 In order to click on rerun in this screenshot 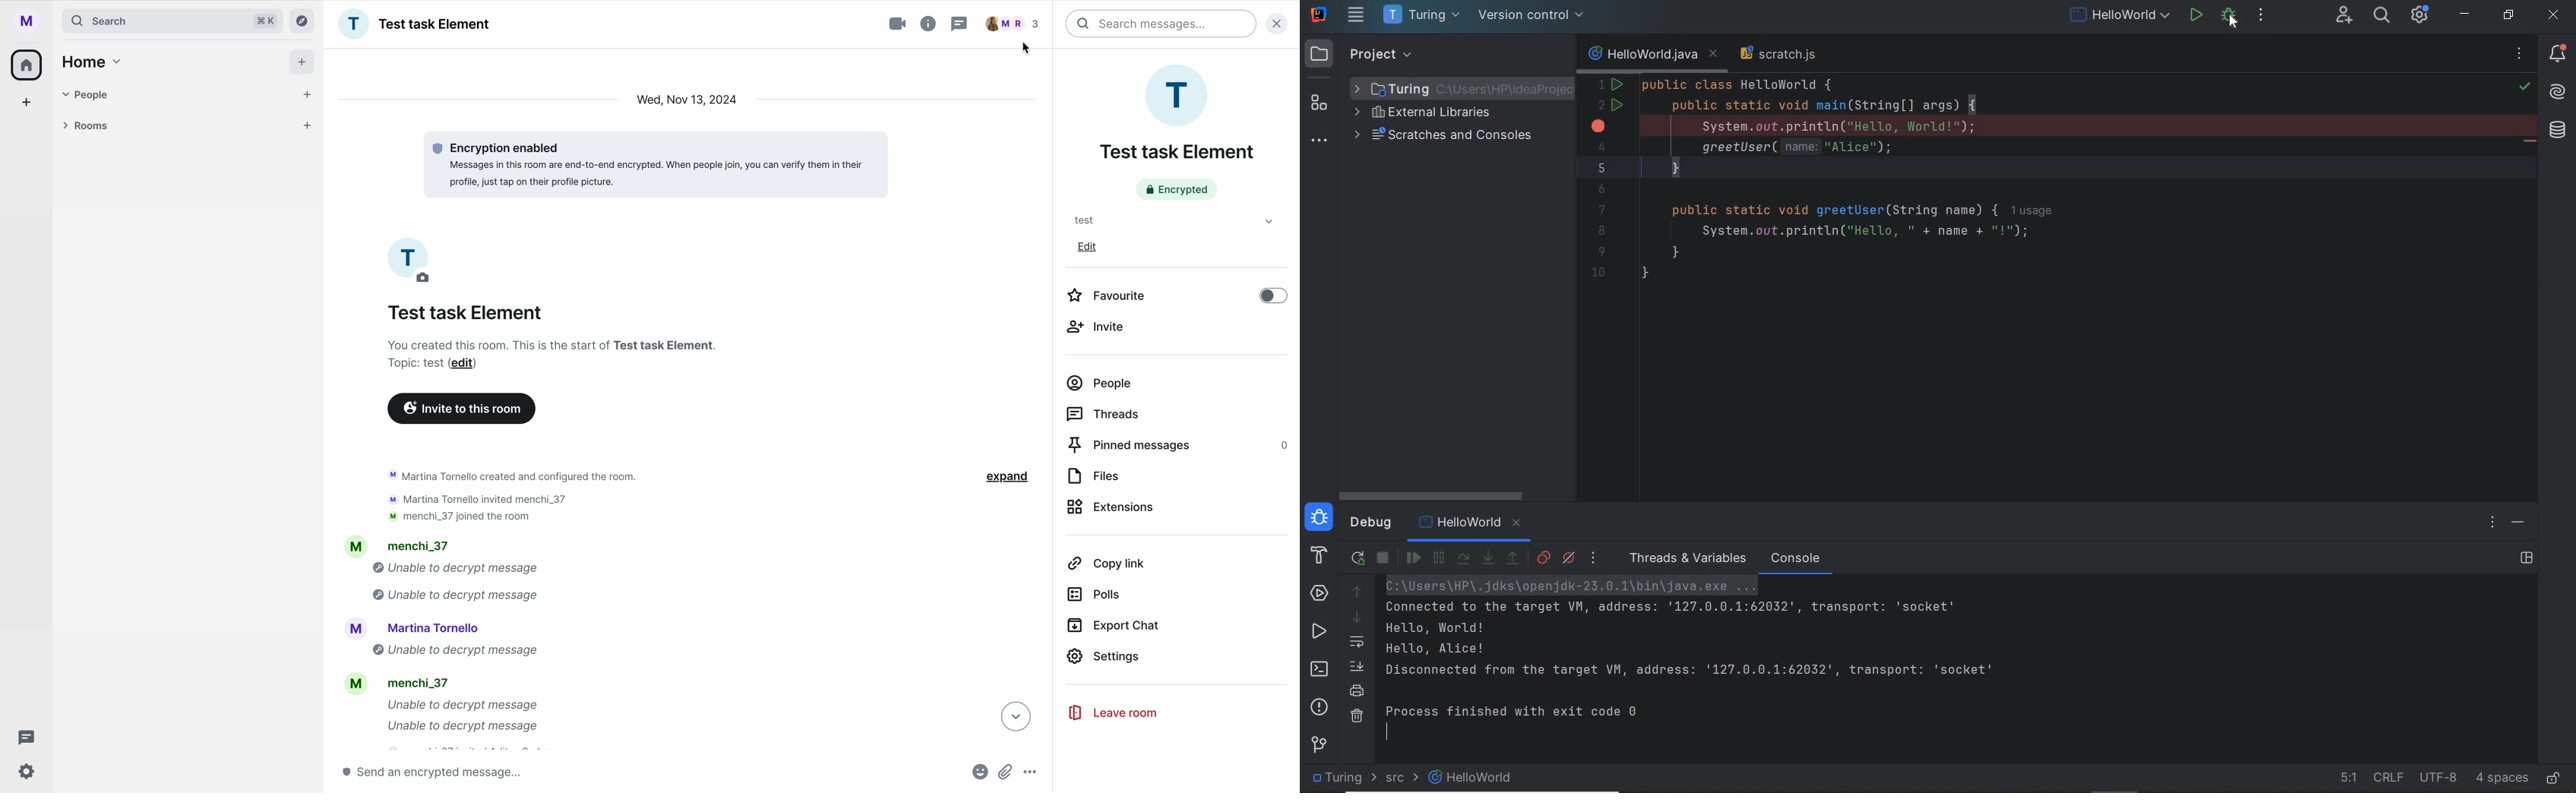, I will do `click(1358, 556)`.